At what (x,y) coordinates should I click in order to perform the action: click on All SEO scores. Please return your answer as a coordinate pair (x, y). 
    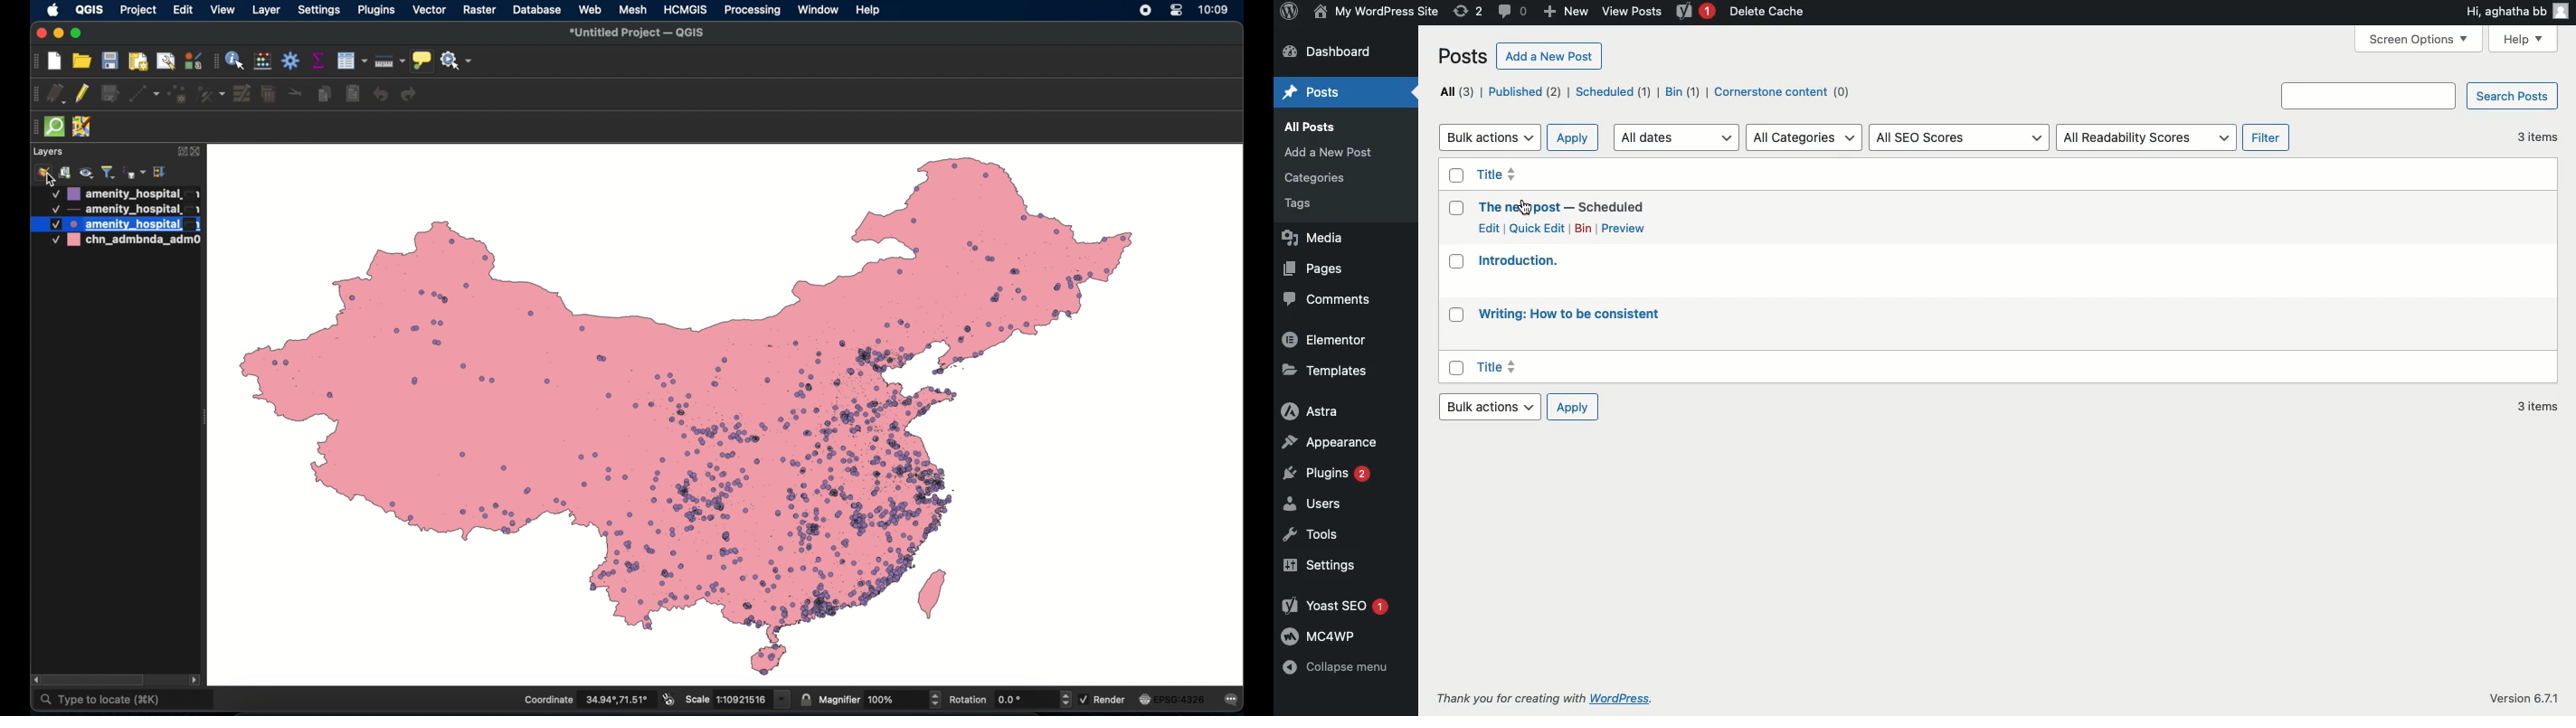
    Looking at the image, I should click on (1958, 137).